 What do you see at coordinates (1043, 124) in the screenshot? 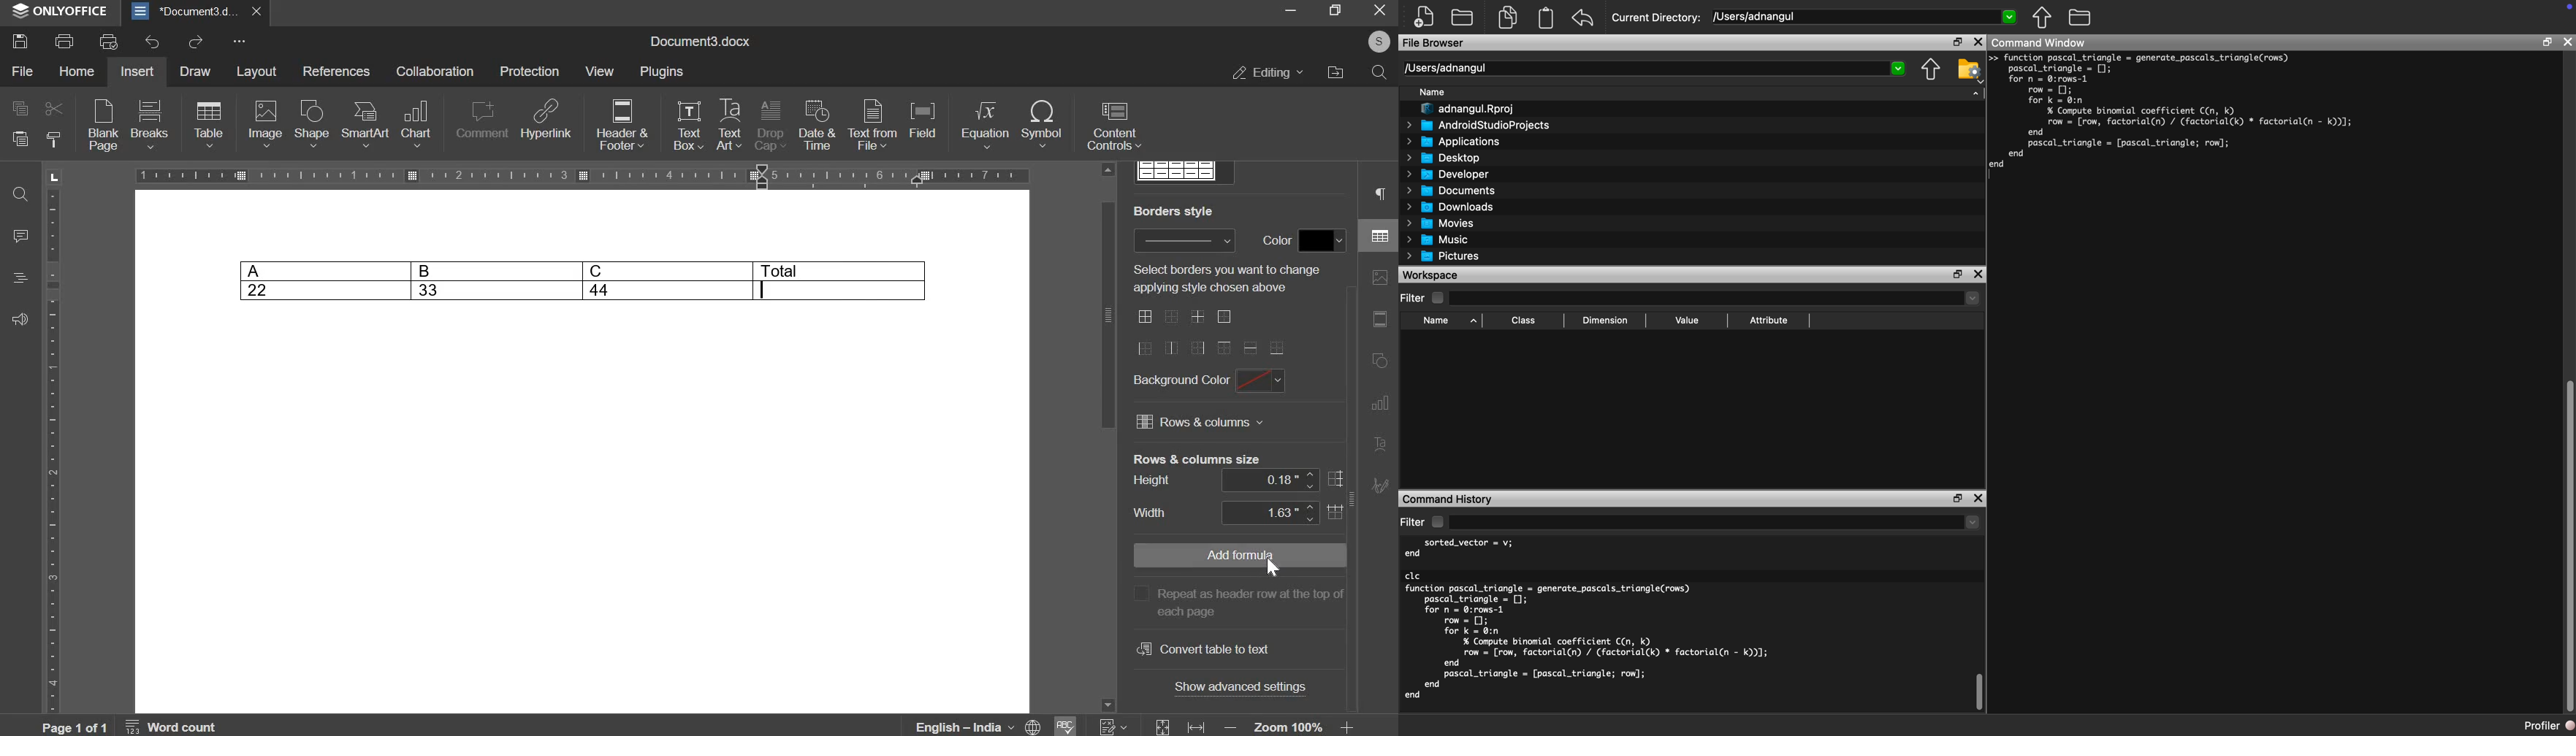
I see `symbol` at bounding box center [1043, 124].